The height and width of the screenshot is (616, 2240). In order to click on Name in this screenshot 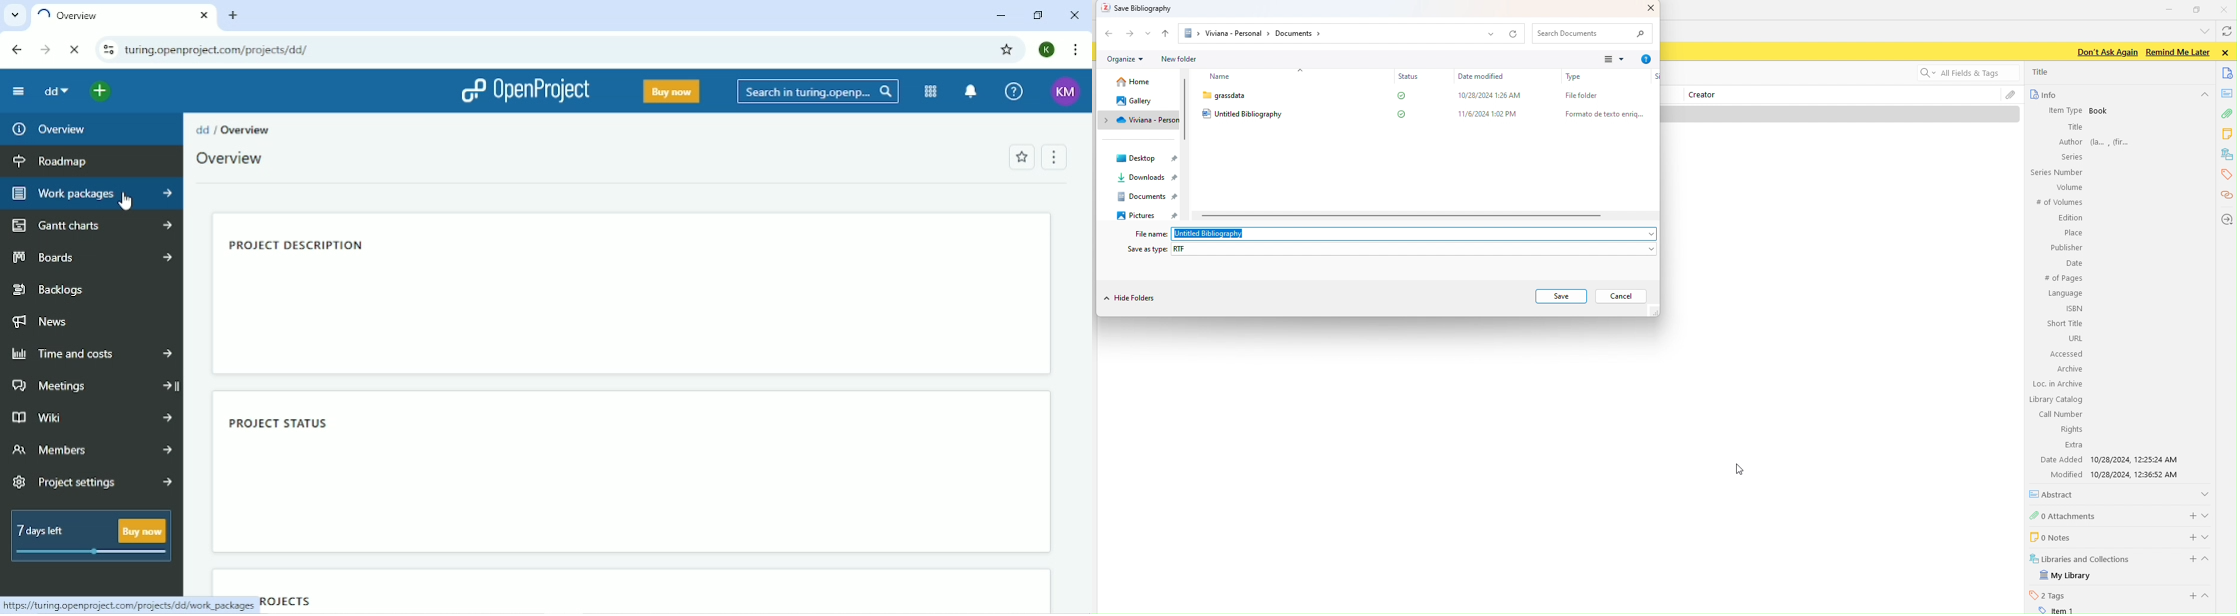, I will do `click(1219, 77)`.